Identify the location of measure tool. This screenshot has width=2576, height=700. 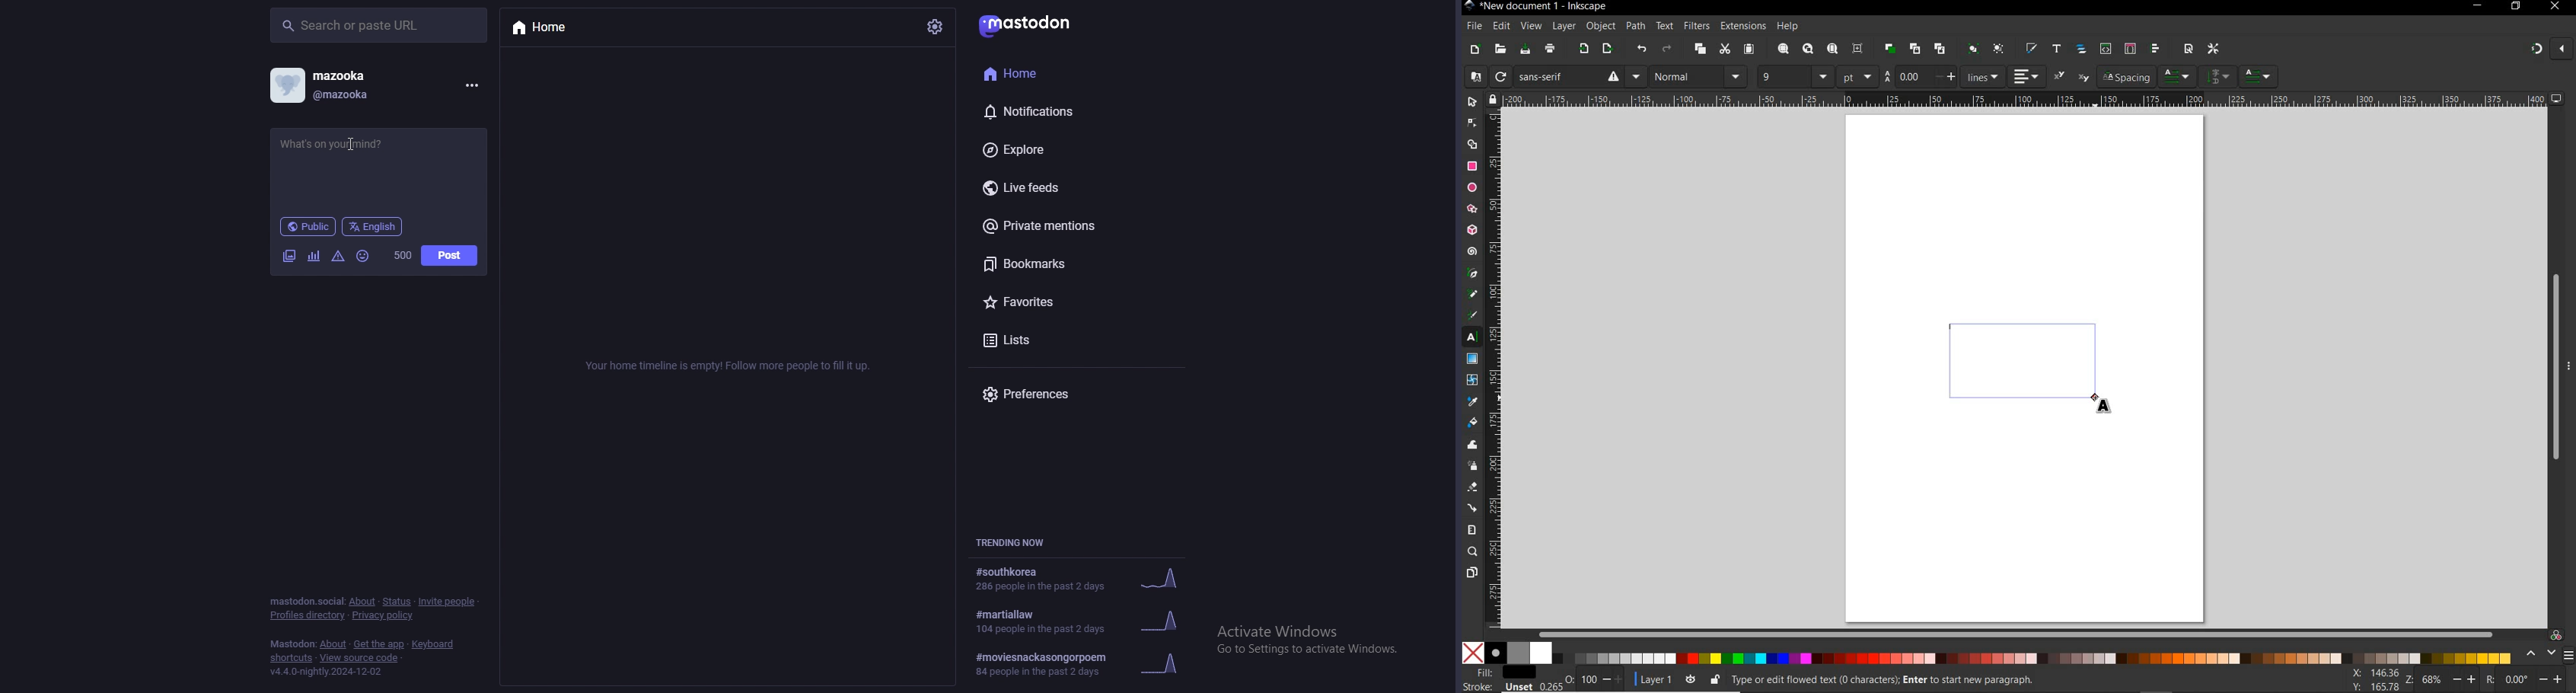
(1472, 530).